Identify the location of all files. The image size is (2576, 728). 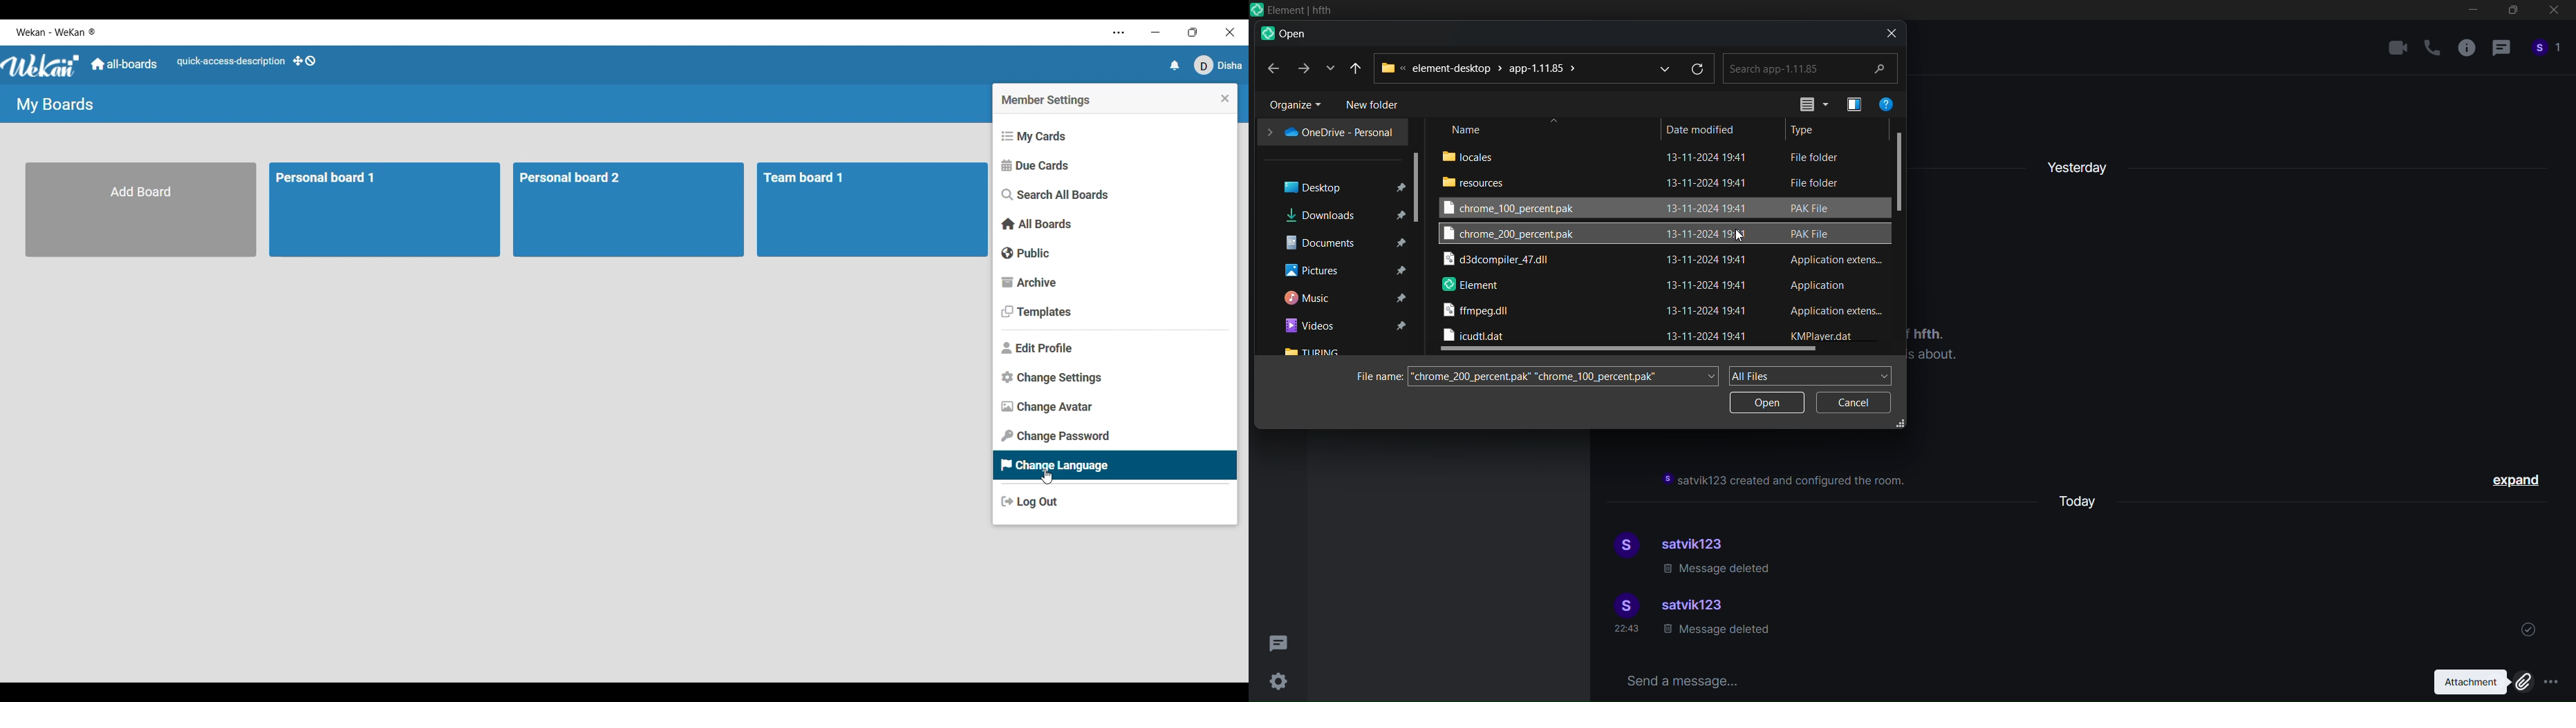
(1813, 374).